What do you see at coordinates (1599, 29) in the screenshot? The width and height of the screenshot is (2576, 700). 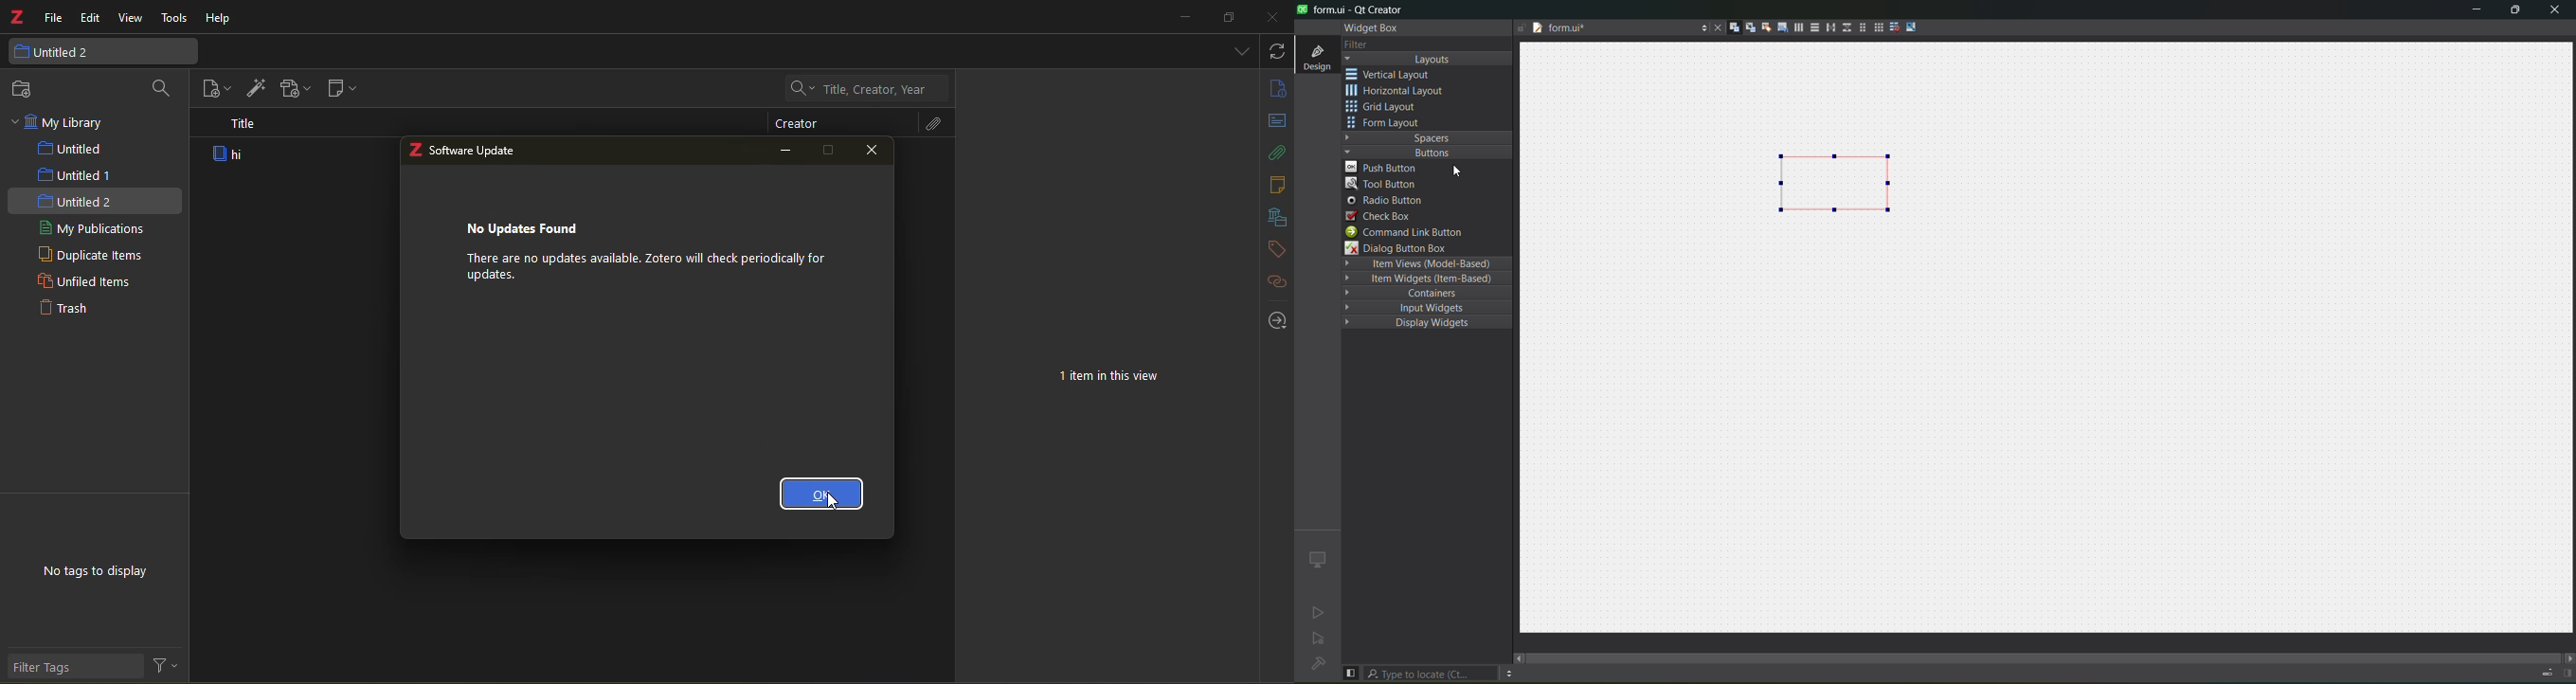 I see `tab name` at bounding box center [1599, 29].